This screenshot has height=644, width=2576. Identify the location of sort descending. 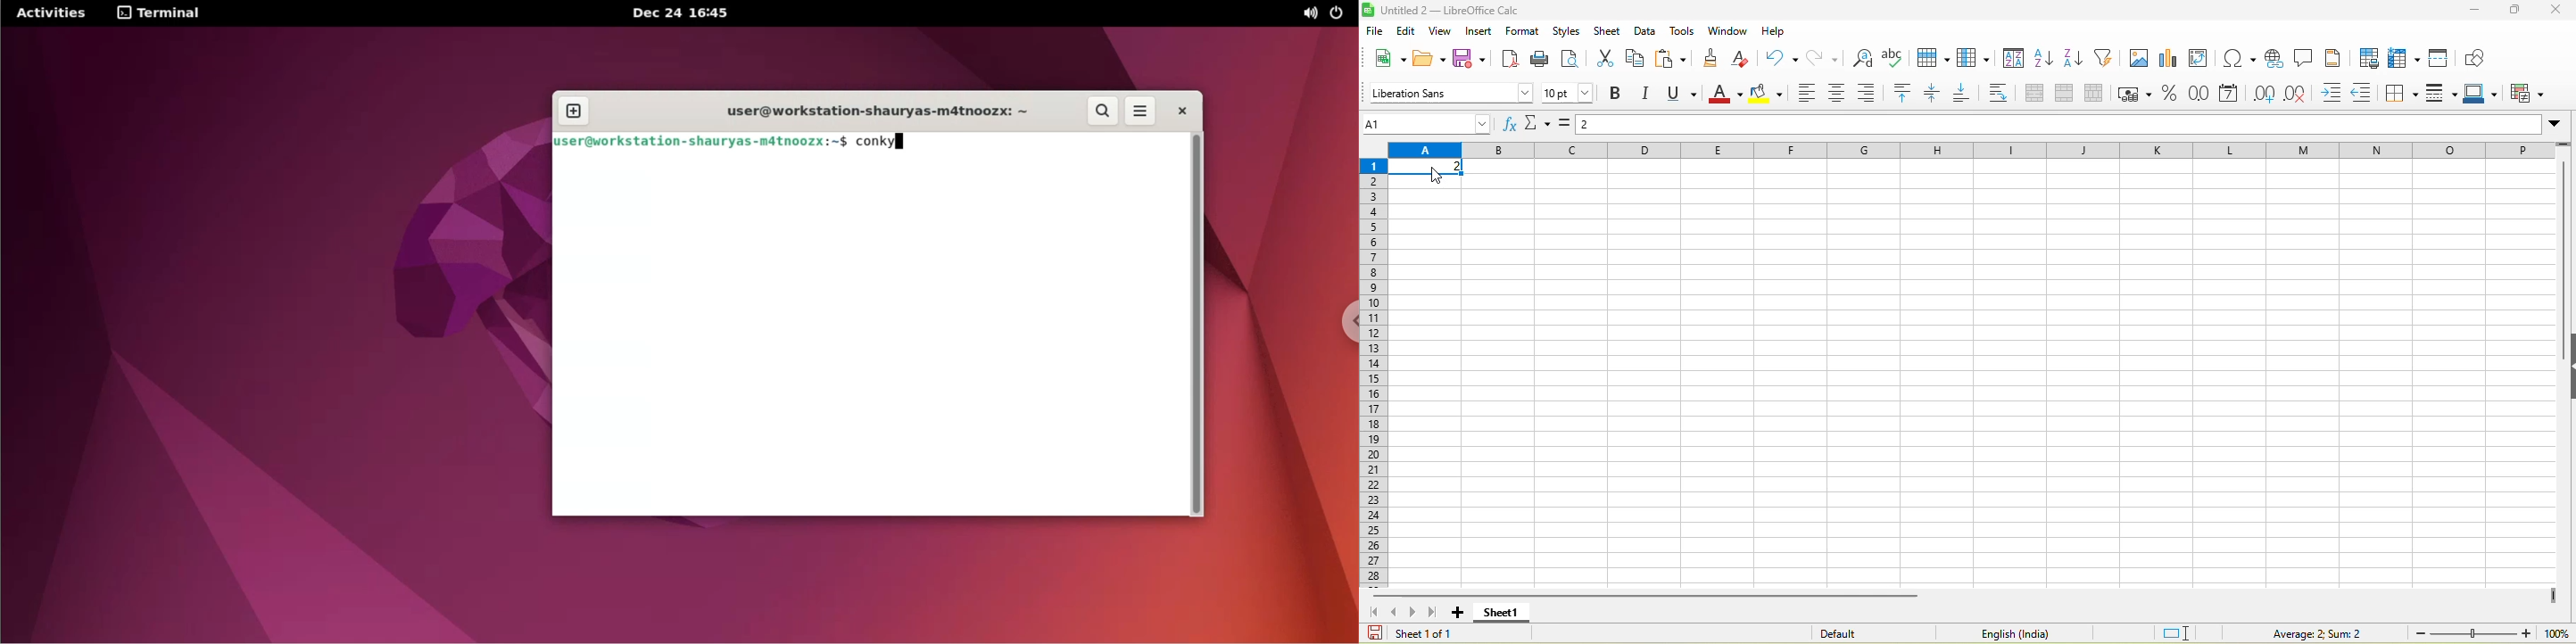
(2075, 60).